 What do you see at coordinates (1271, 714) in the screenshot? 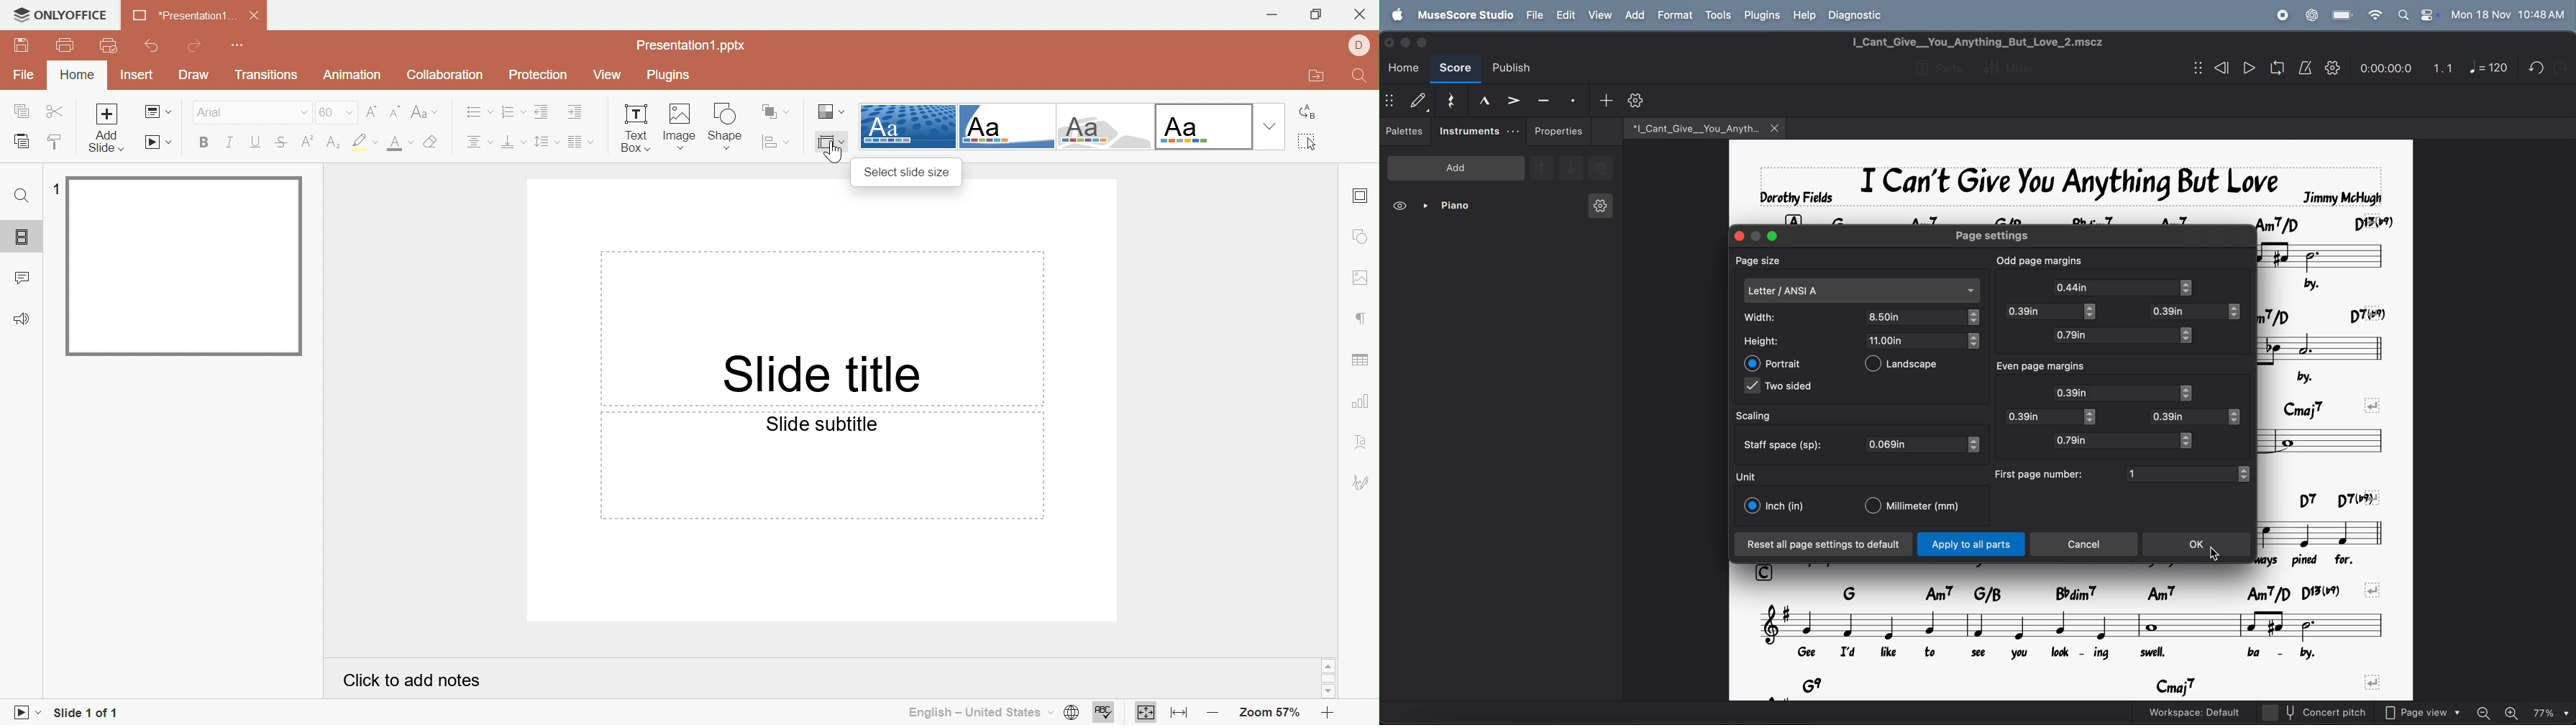
I see `Zoom 57%` at bounding box center [1271, 714].